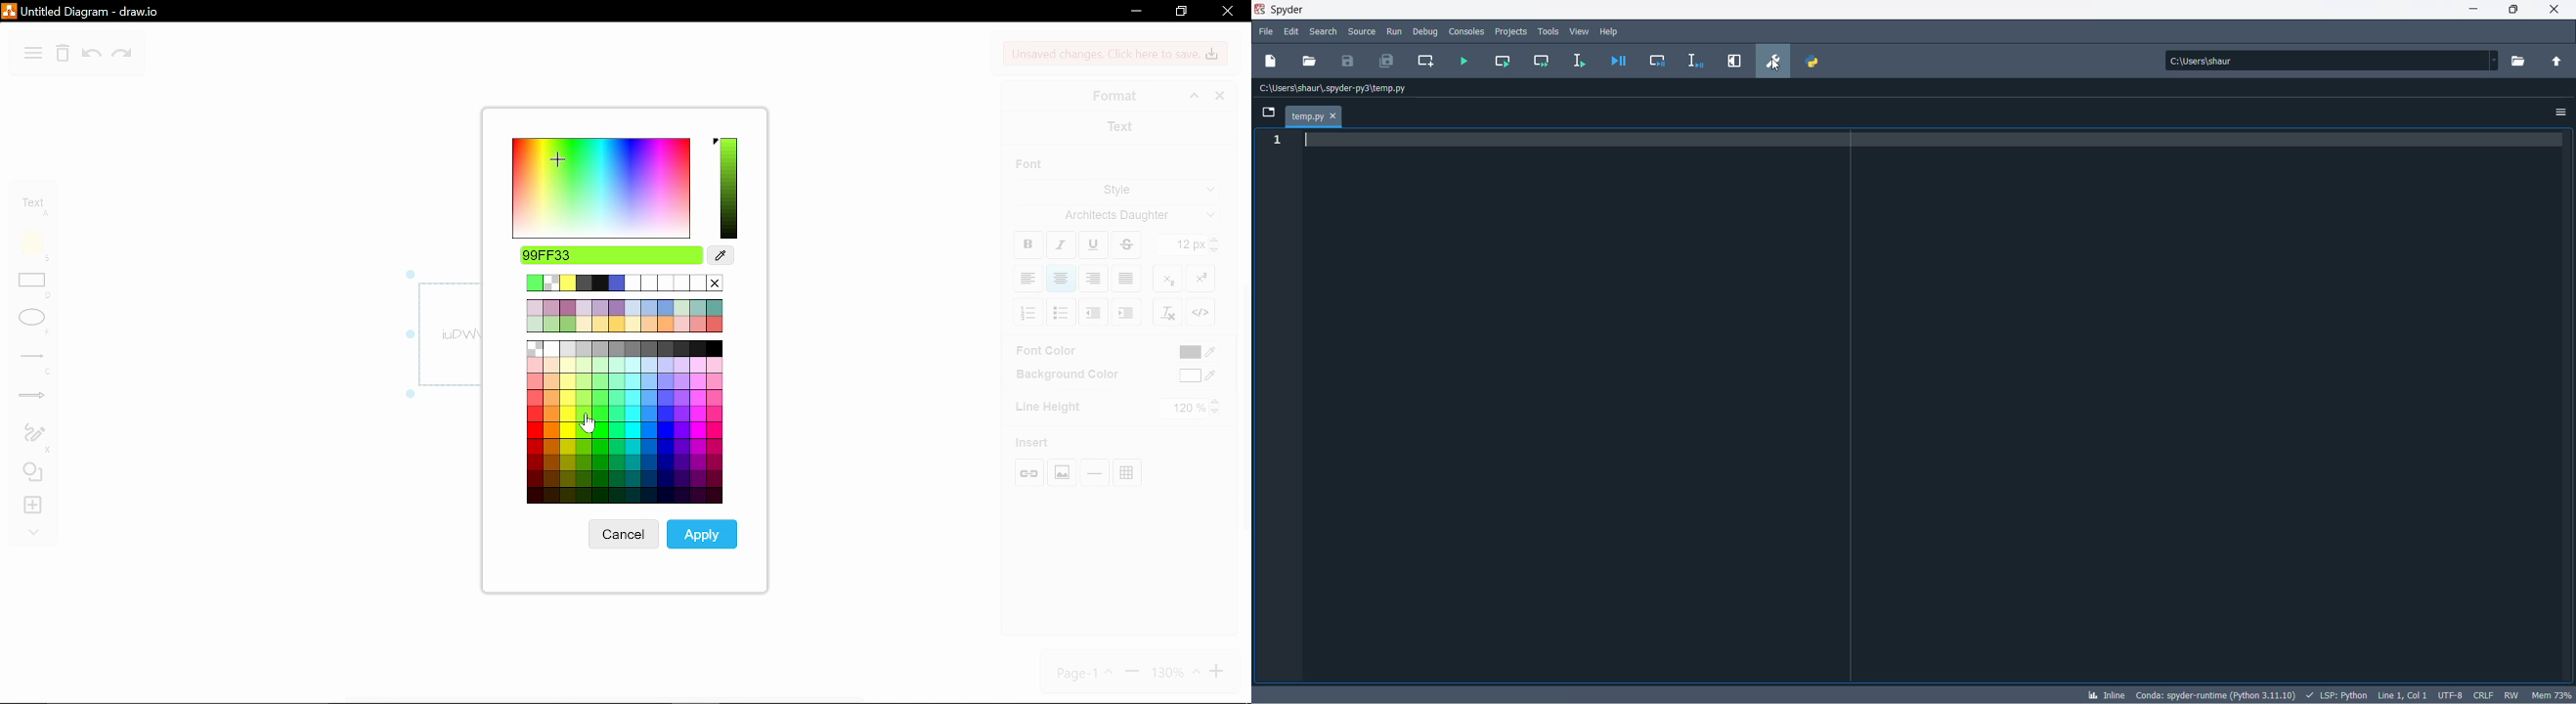 The height and width of the screenshot is (728, 2576). What do you see at coordinates (1291, 30) in the screenshot?
I see `edit` at bounding box center [1291, 30].